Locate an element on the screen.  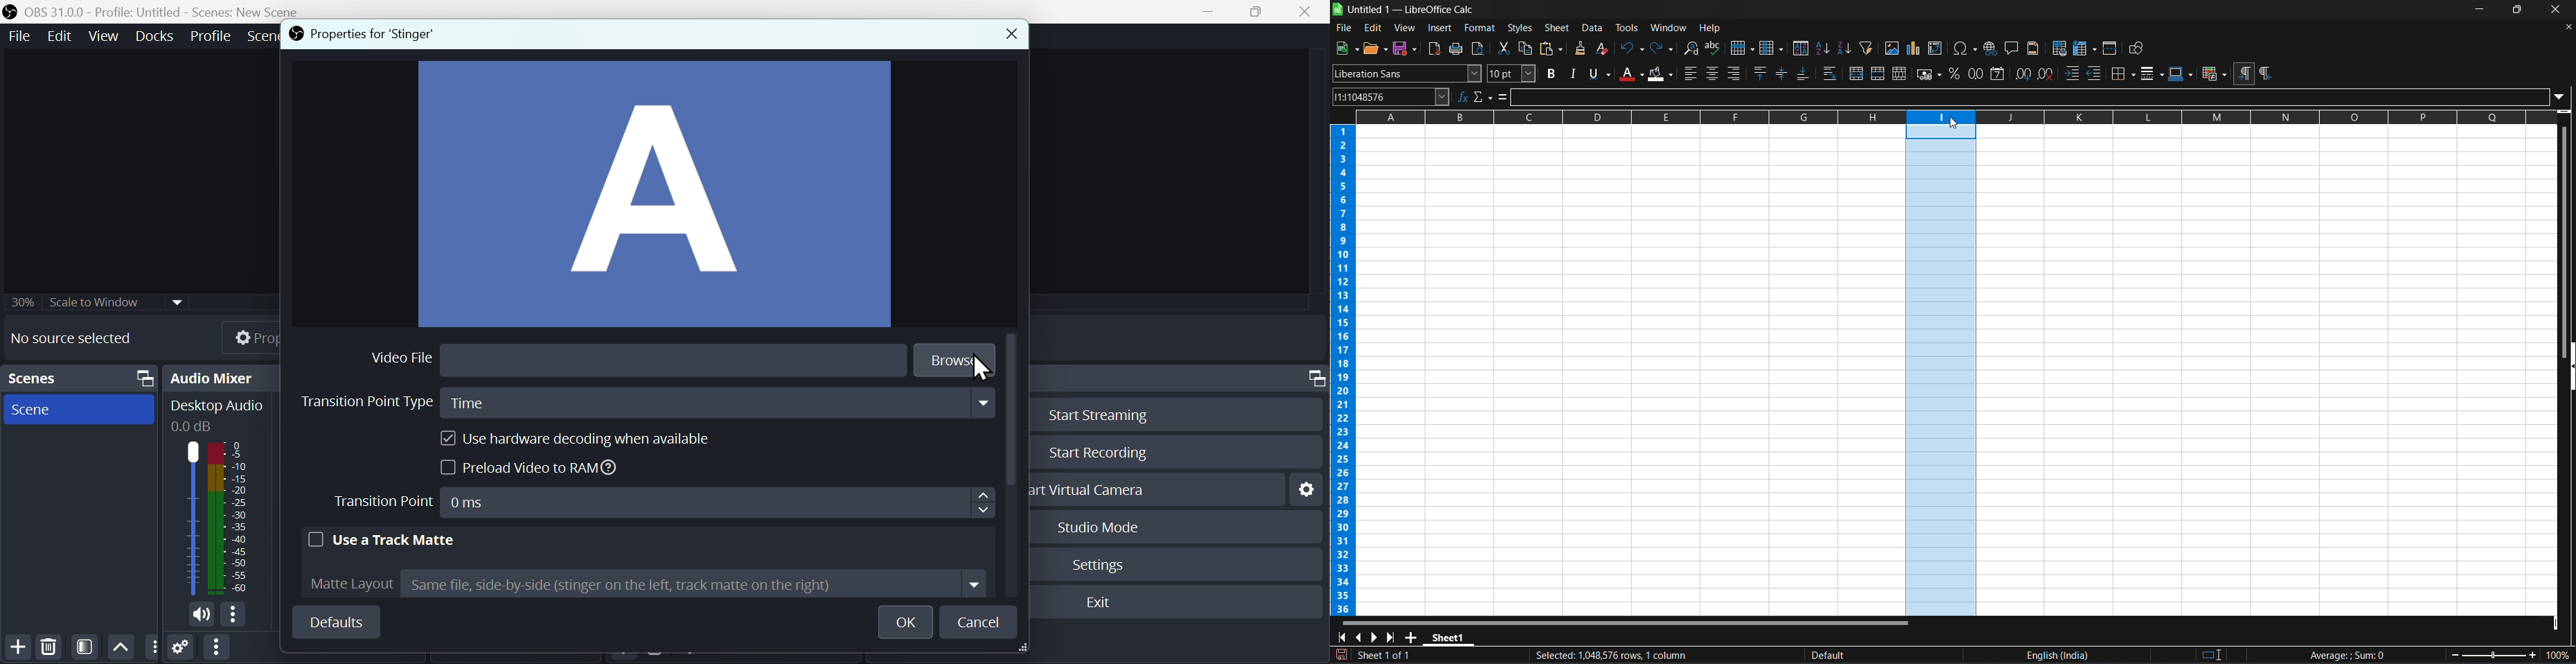
align left is located at coordinates (1689, 74).